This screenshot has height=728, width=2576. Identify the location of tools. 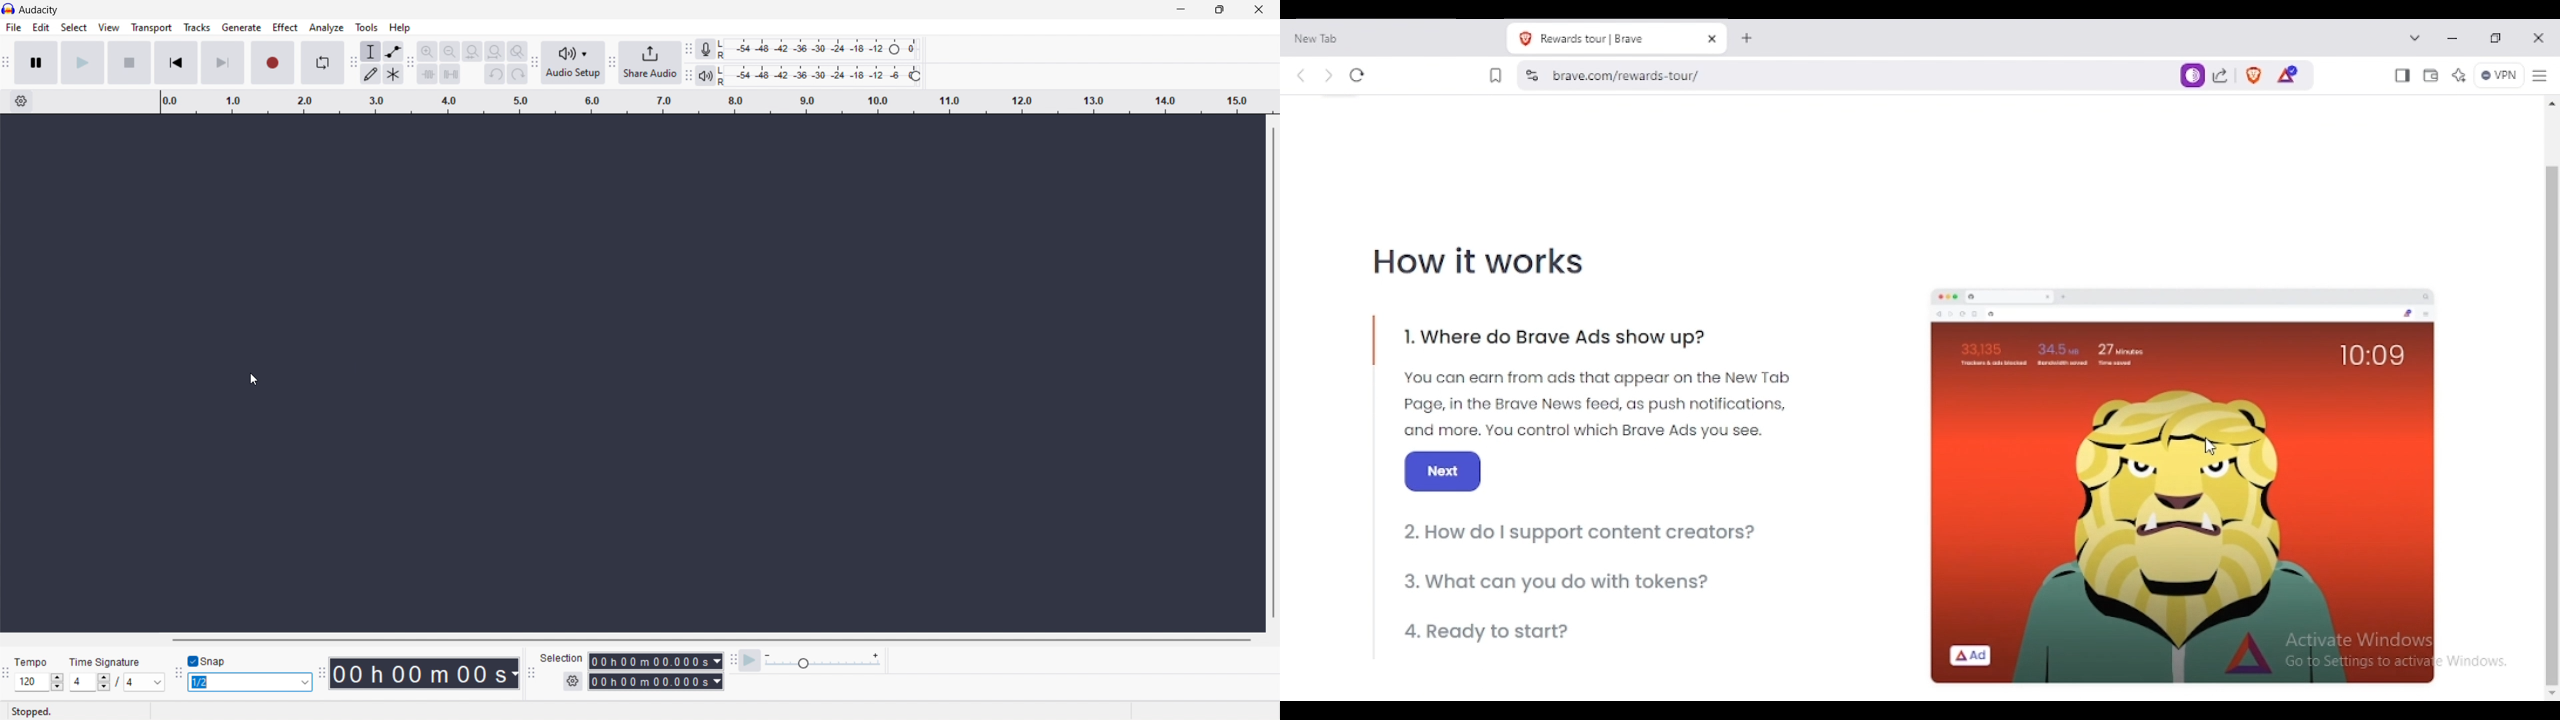
(367, 27).